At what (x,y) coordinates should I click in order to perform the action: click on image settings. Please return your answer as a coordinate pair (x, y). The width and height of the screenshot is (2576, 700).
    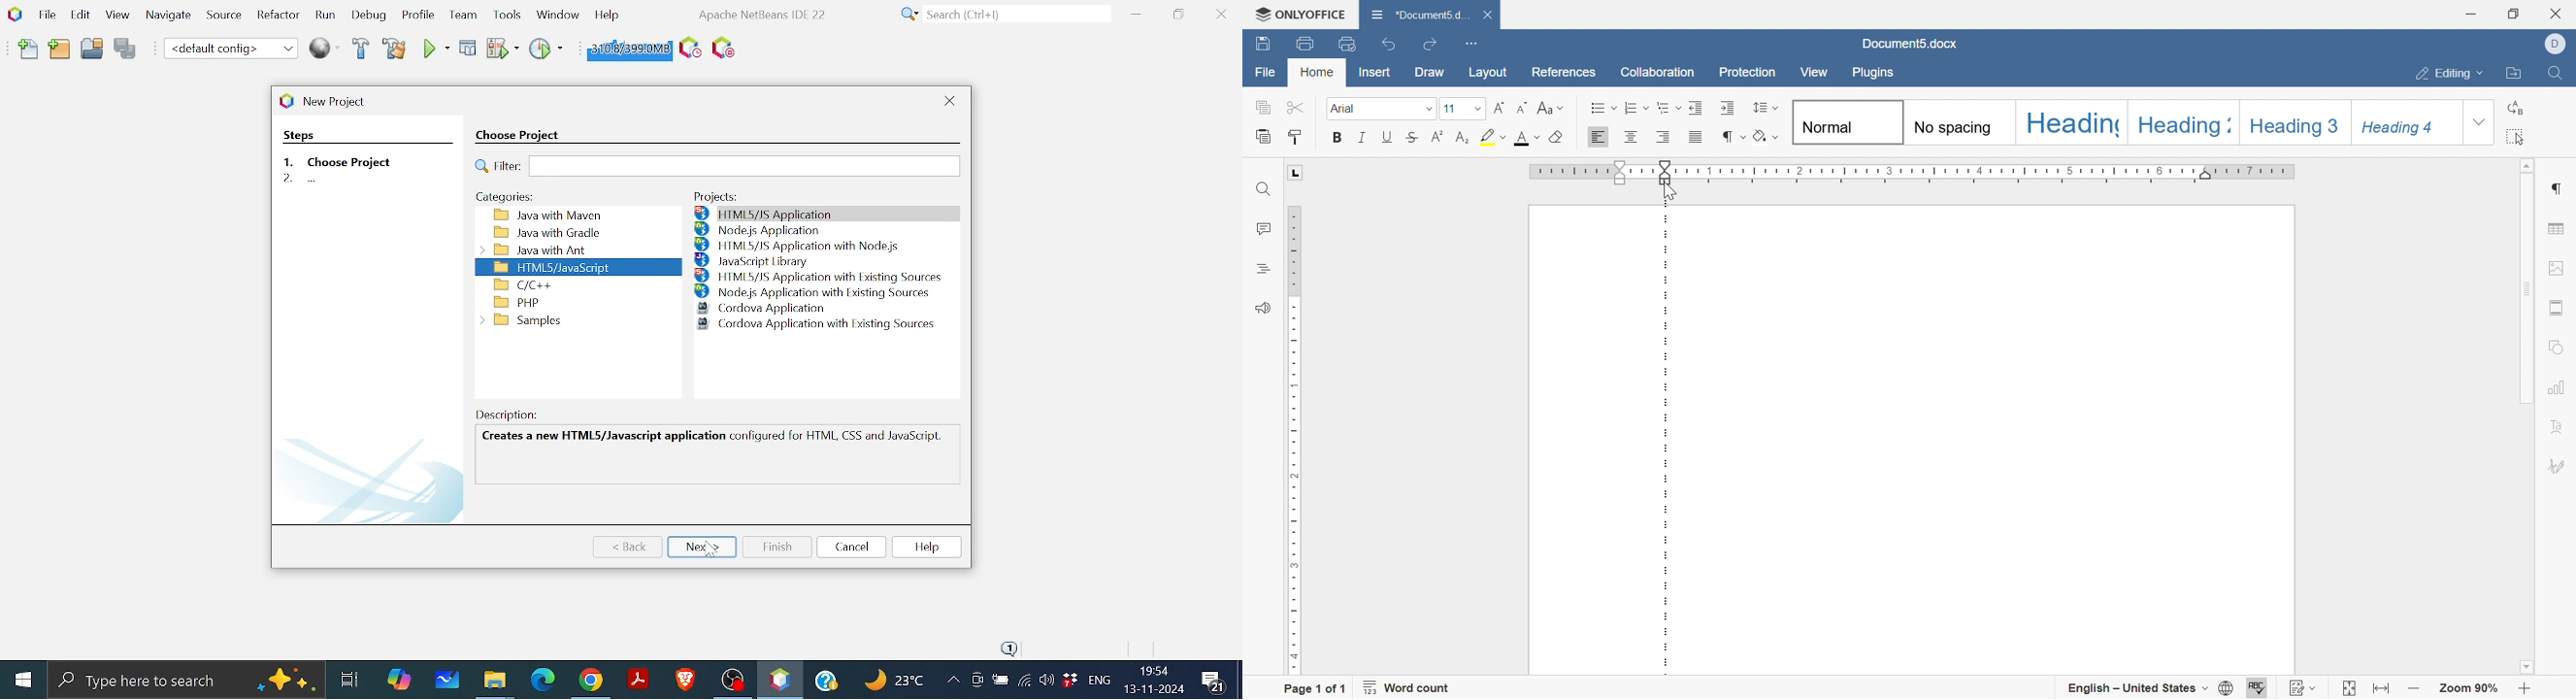
    Looking at the image, I should click on (2557, 265).